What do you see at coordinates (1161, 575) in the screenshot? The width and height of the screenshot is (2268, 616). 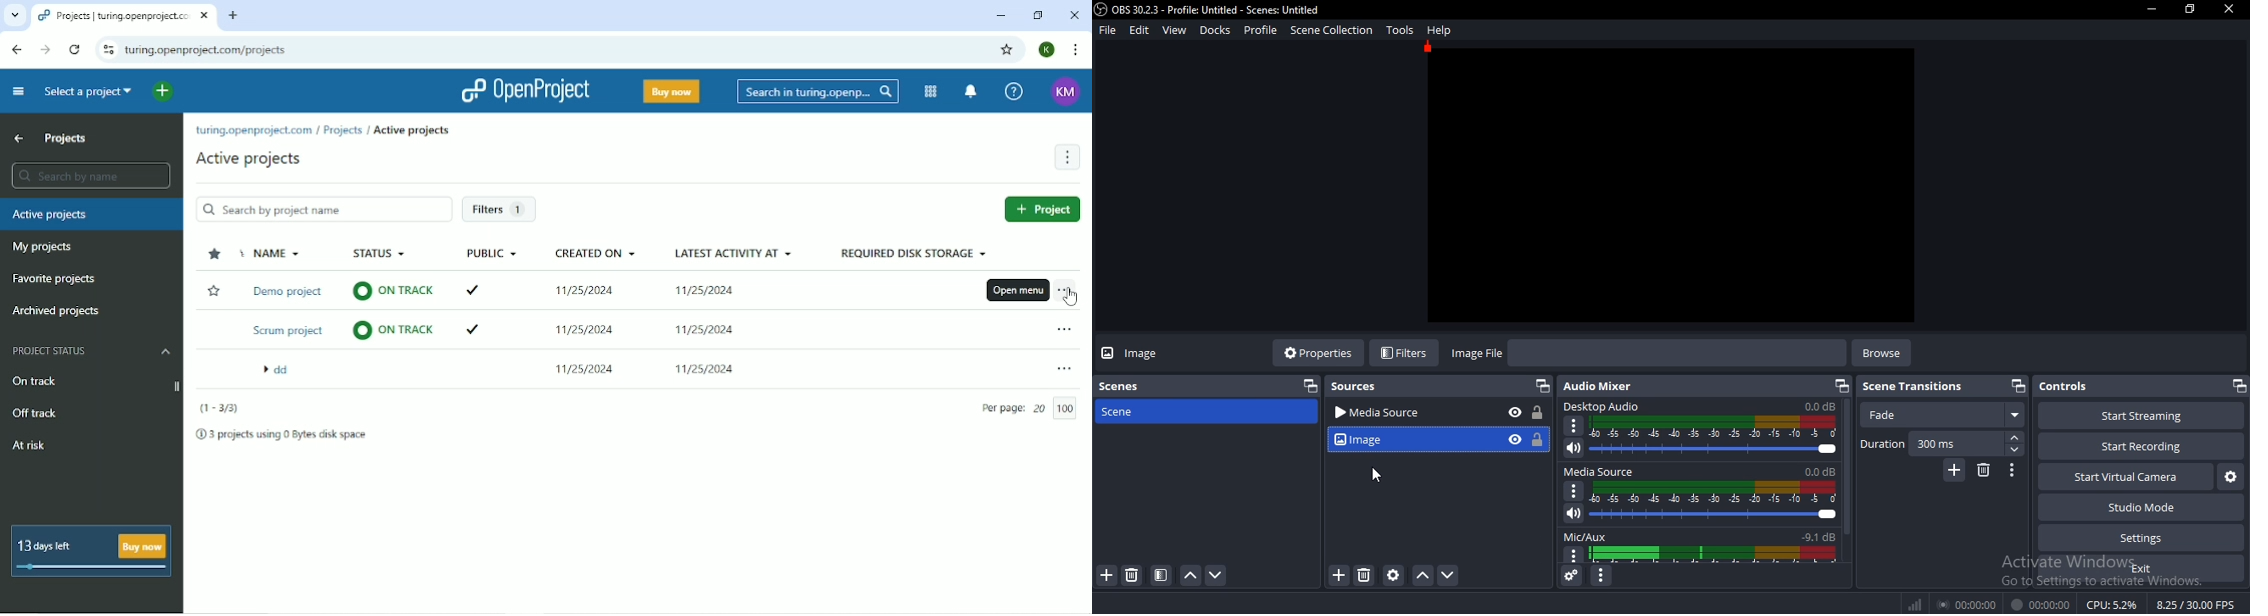 I see `scene` at bounding box center [1161, 575].